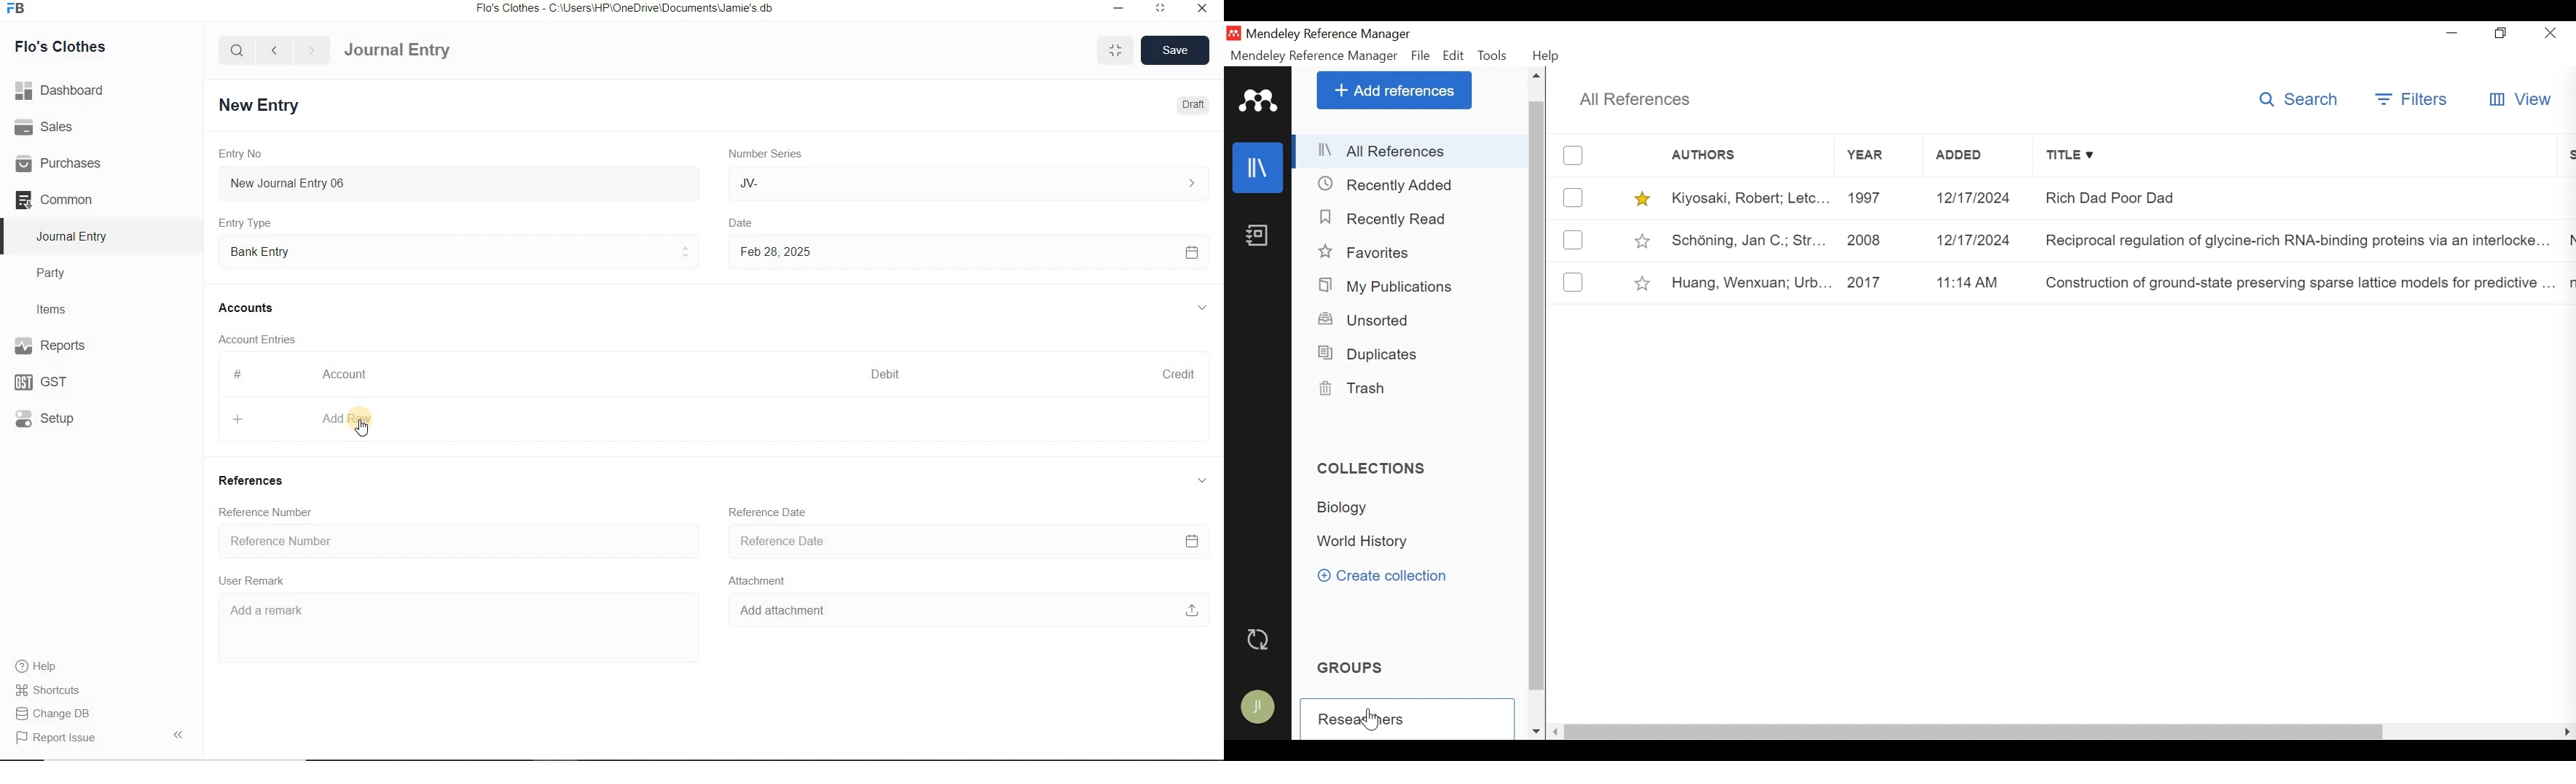 The height and width of the screenshot is (784, 2576). What do you see at coordinates (1357, 389) in the screenshot?
I see `Trash` at bounding box center [1357, 389].